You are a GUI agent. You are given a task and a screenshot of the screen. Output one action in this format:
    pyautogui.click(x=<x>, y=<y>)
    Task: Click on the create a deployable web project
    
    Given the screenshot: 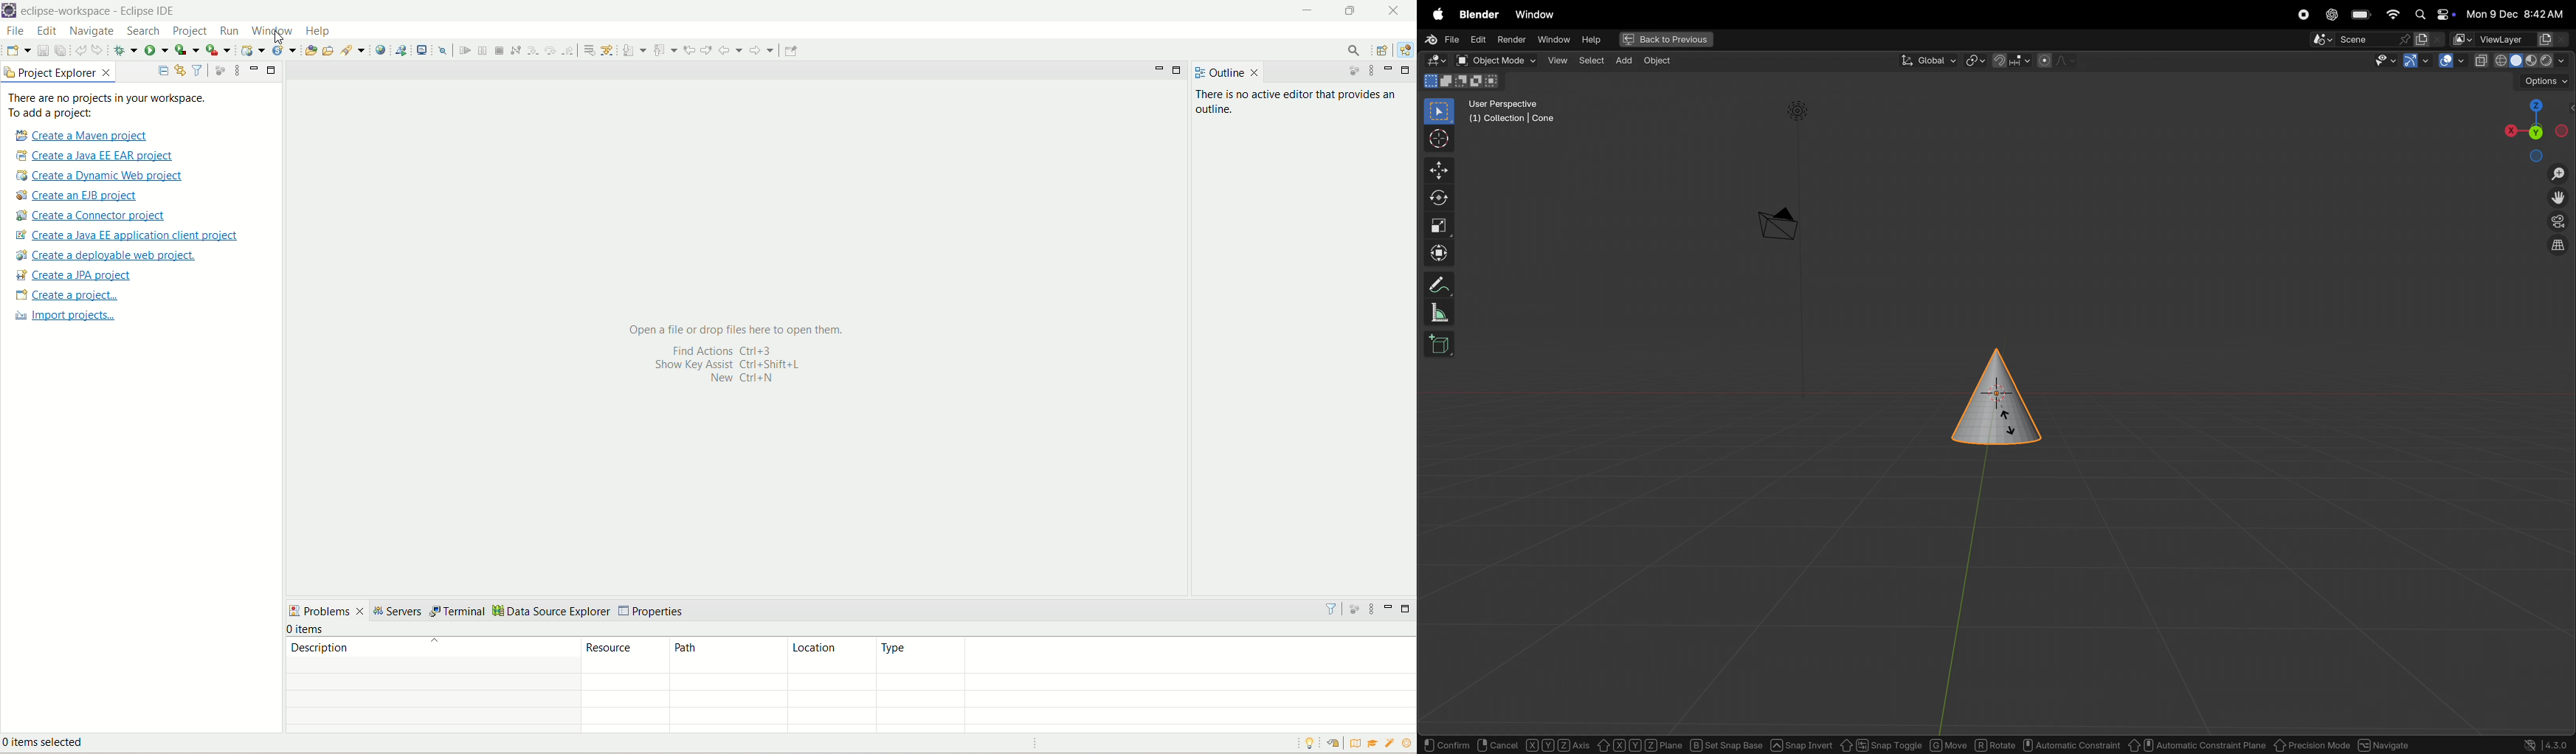 What is the action you would take?
    pyautogui.click(x=107, y=255)
    